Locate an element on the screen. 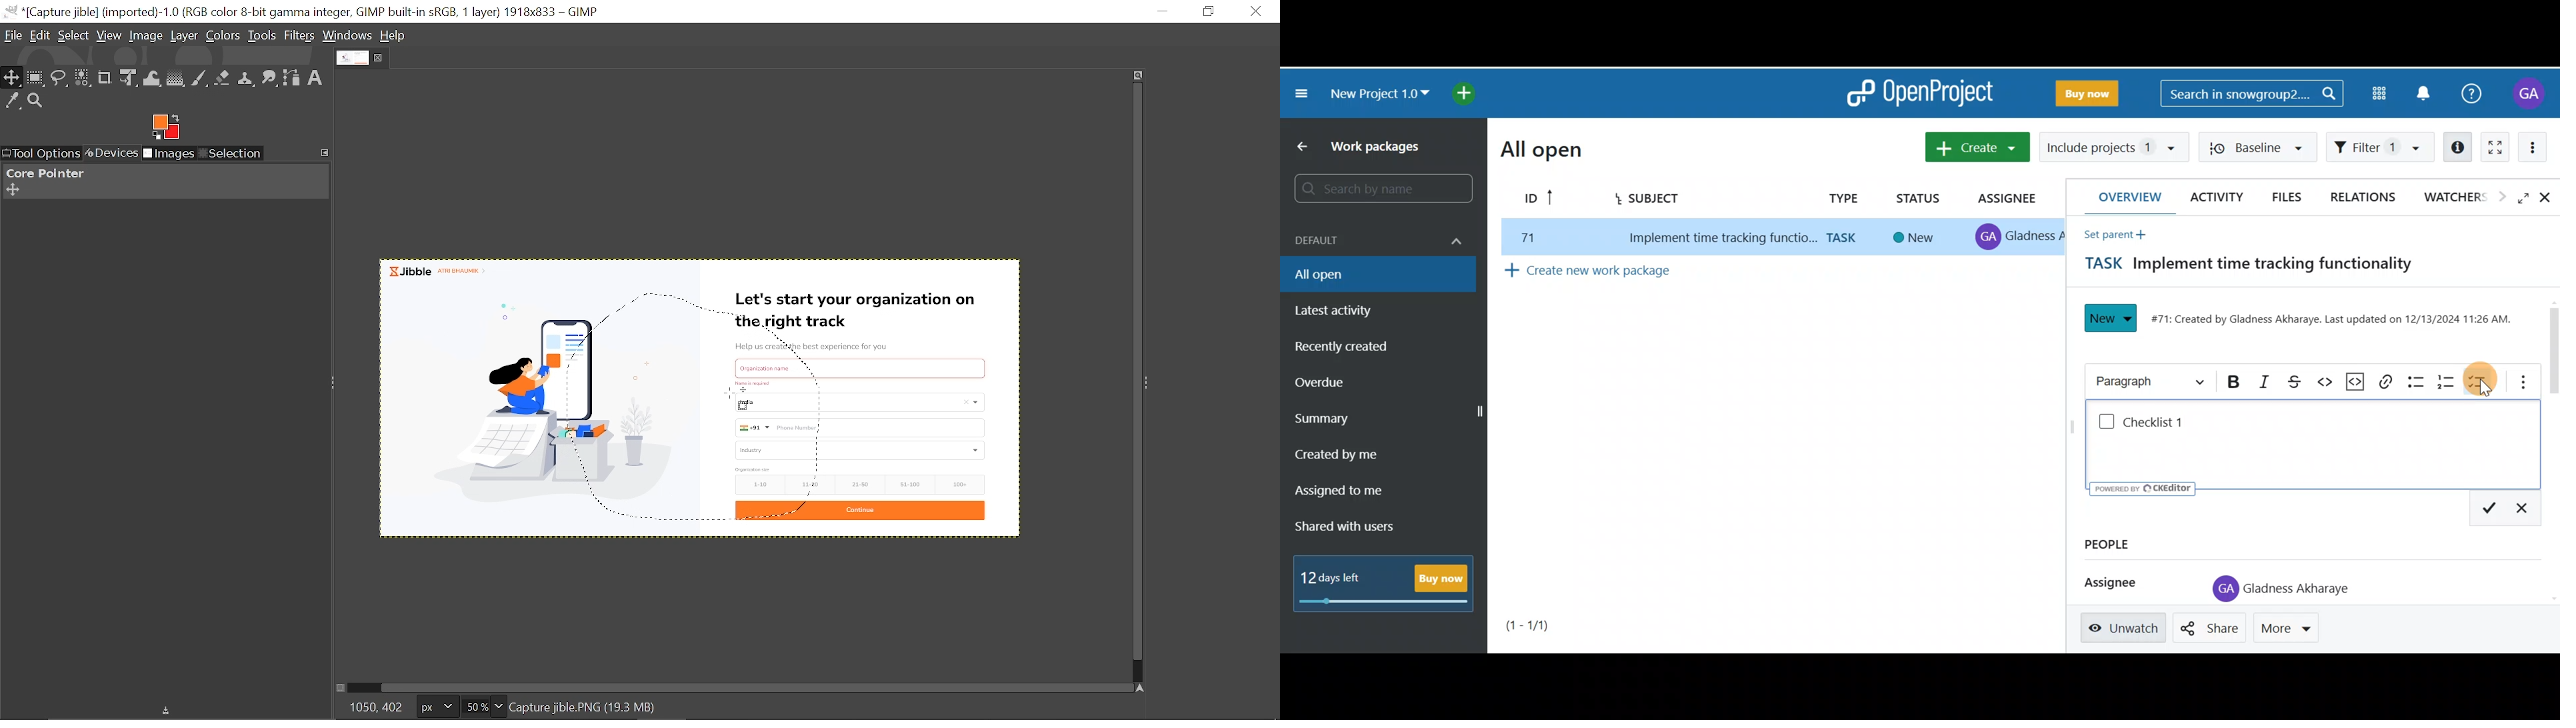  Checklist 1 is located at coordinates (2161, 422).